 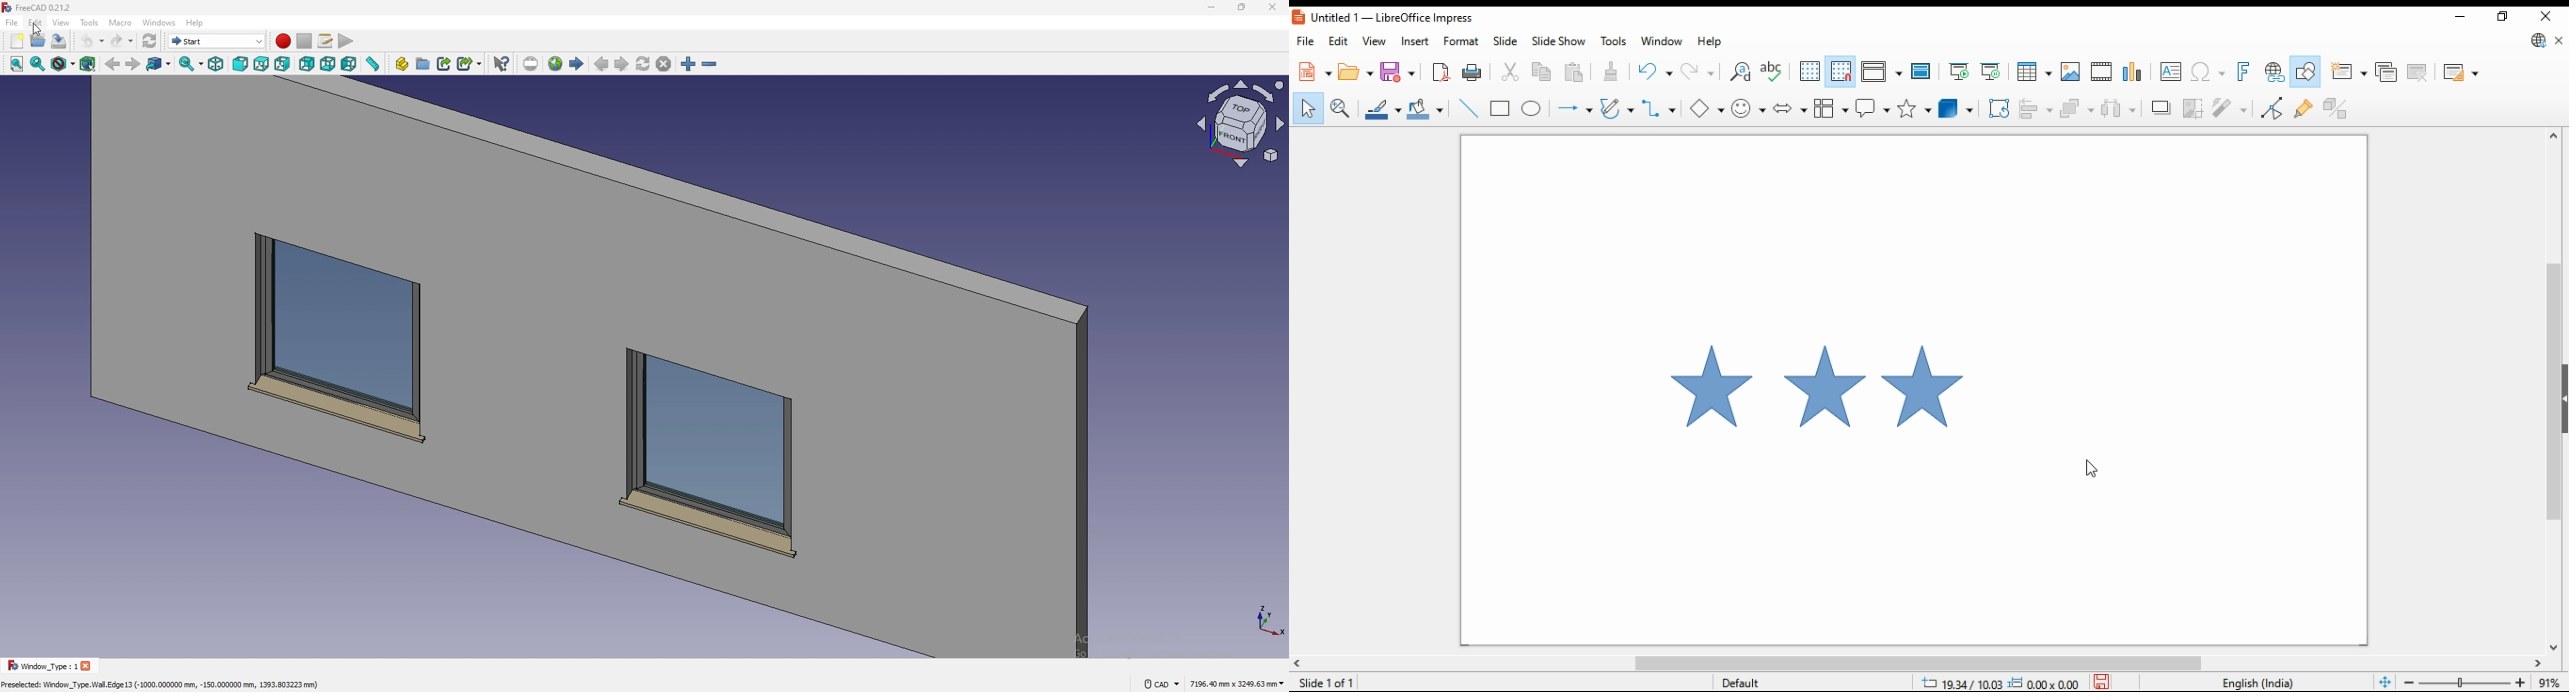 What do you see at coordinates (1337, 40) in the screenshot?
I see `edit` at bounding box center [1337, 40].